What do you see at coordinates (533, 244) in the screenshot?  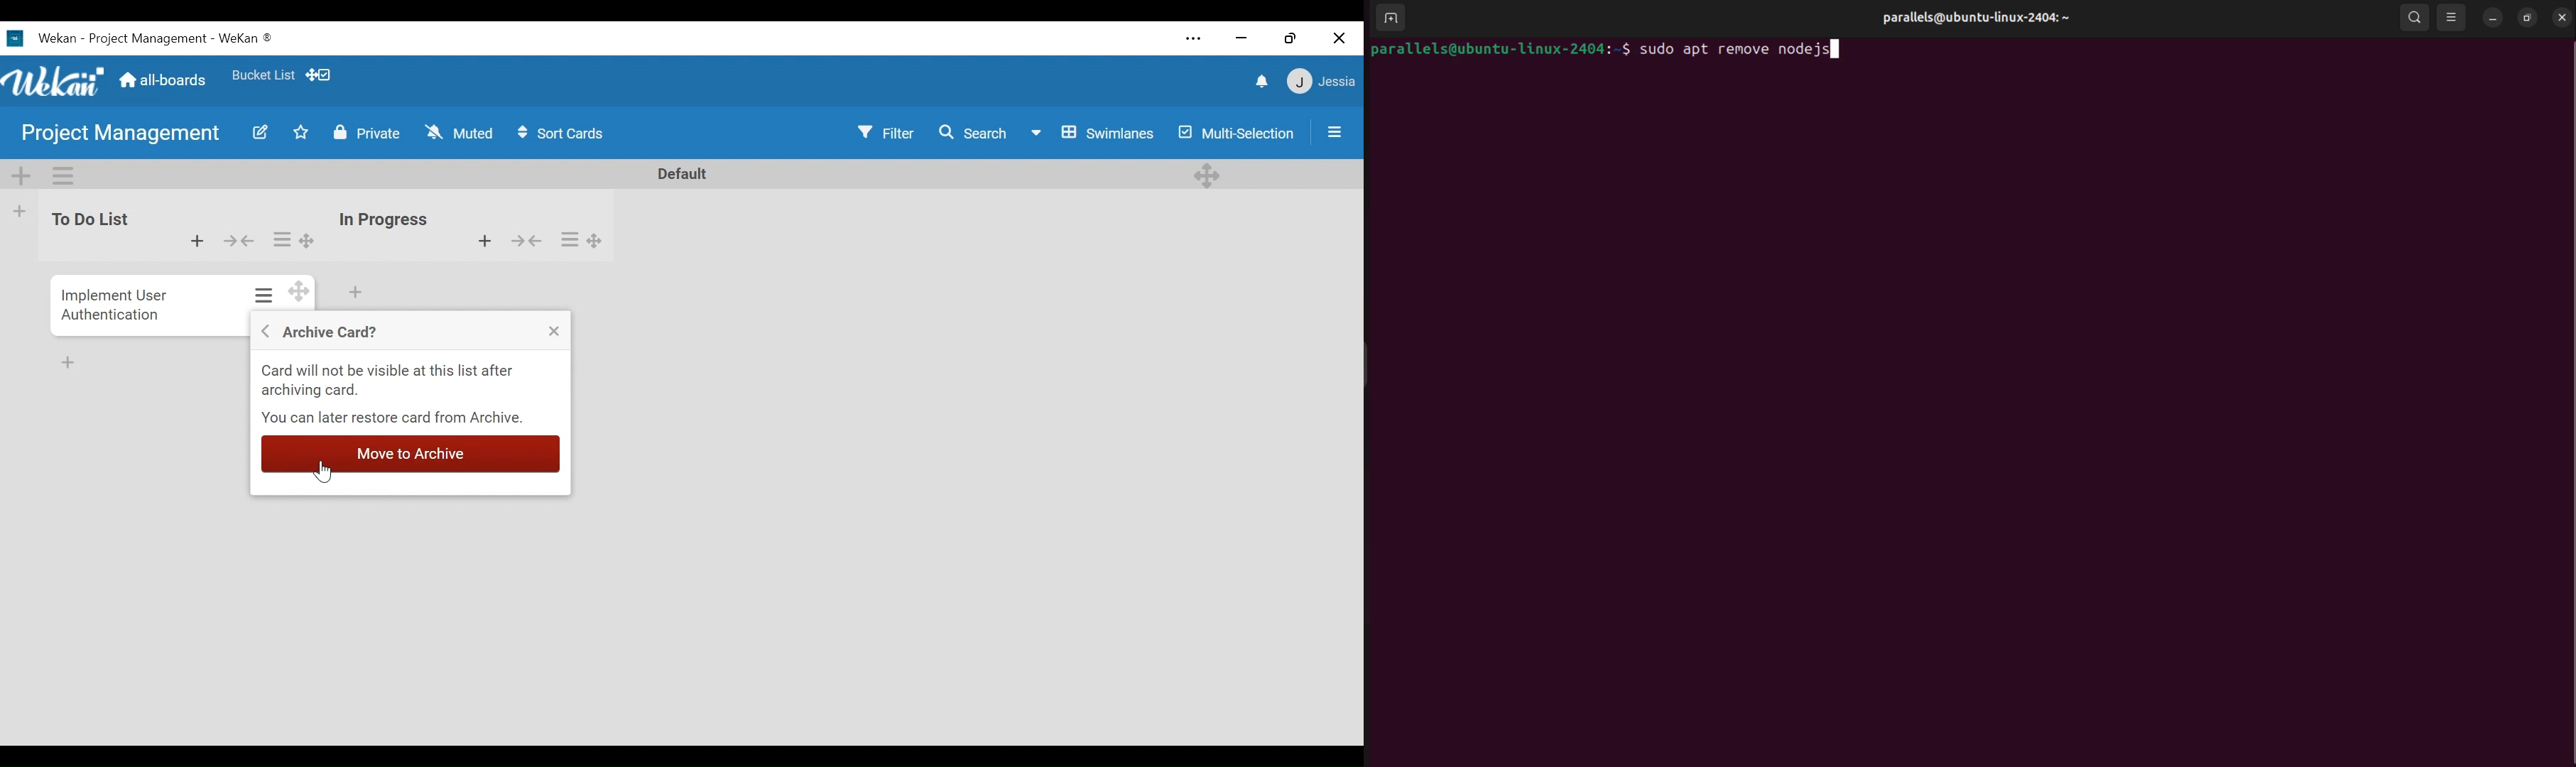 I see `show/hide` at bounding box center [533, 244].